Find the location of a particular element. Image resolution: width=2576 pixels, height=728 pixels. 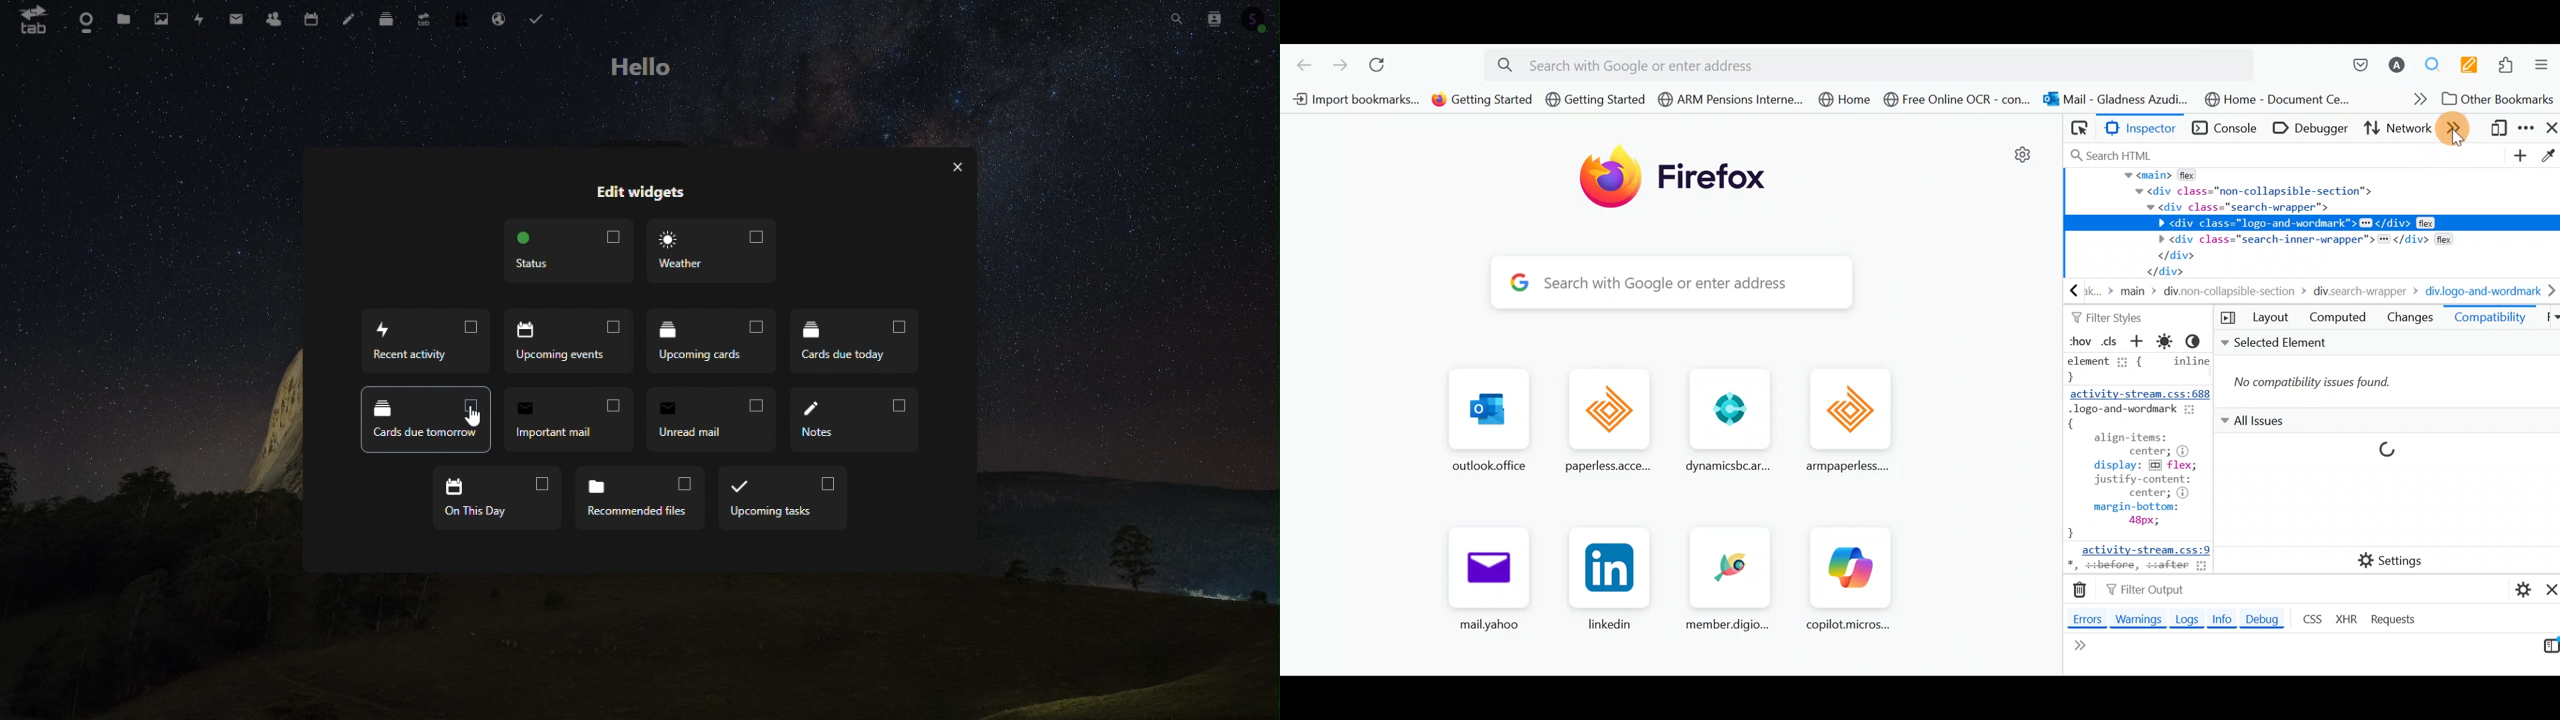

XHR is located at coordinates (2349, 618).